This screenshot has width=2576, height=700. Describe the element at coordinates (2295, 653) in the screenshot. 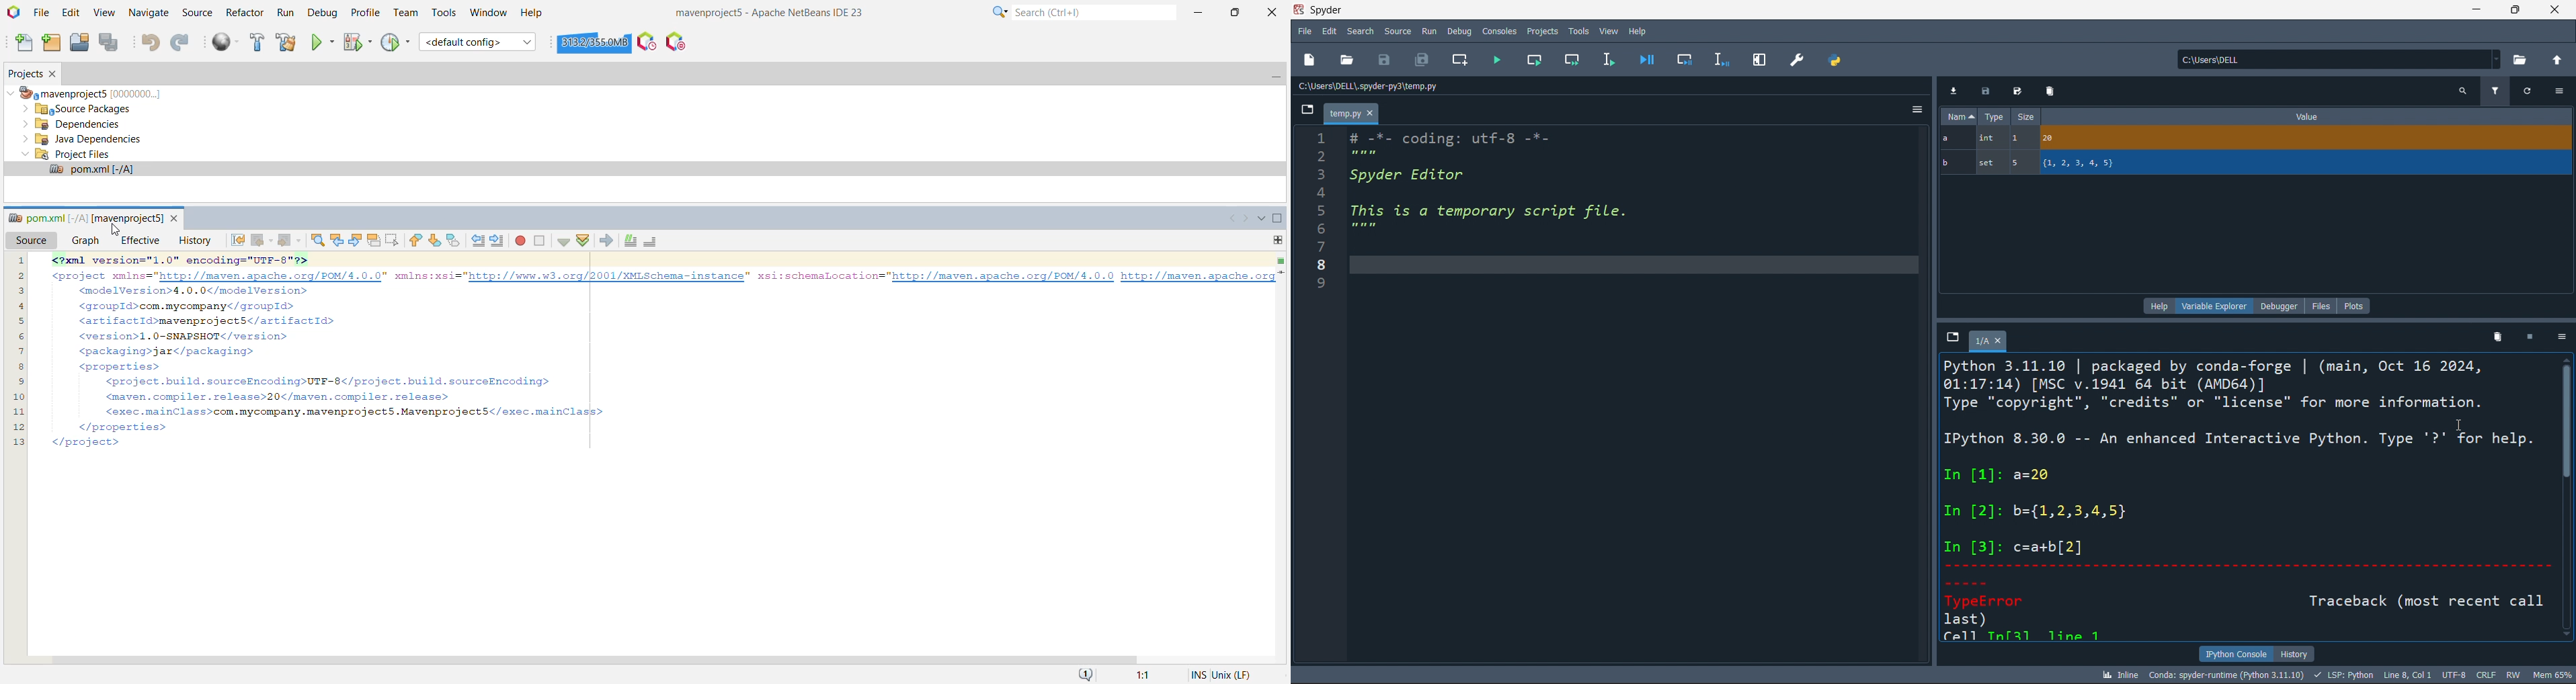

I see `history` at that location.